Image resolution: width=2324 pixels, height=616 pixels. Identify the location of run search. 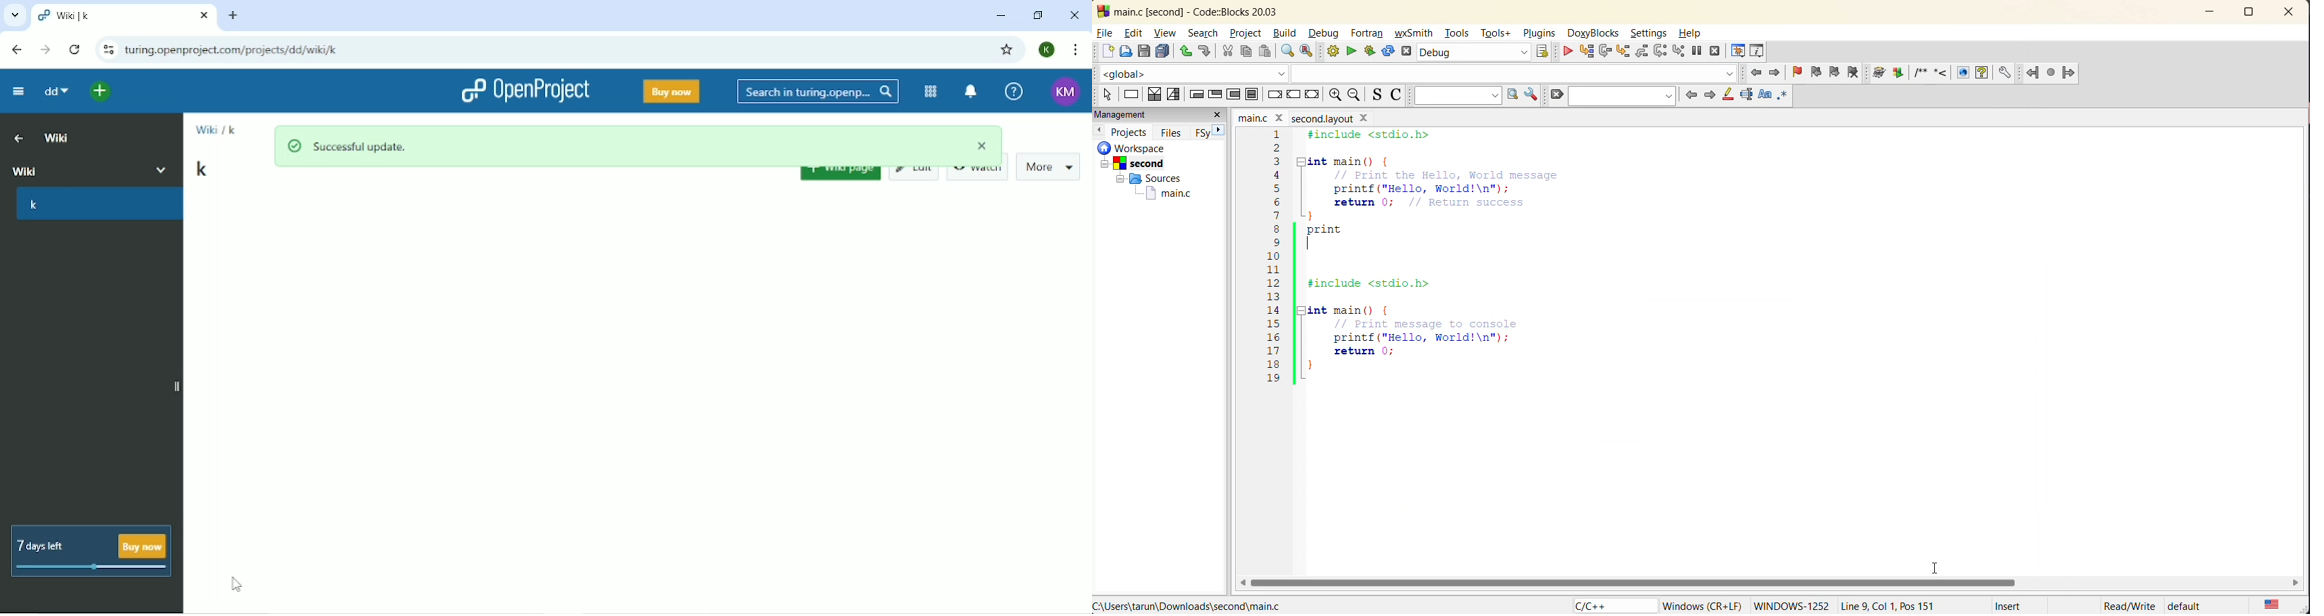
(1513, 95).